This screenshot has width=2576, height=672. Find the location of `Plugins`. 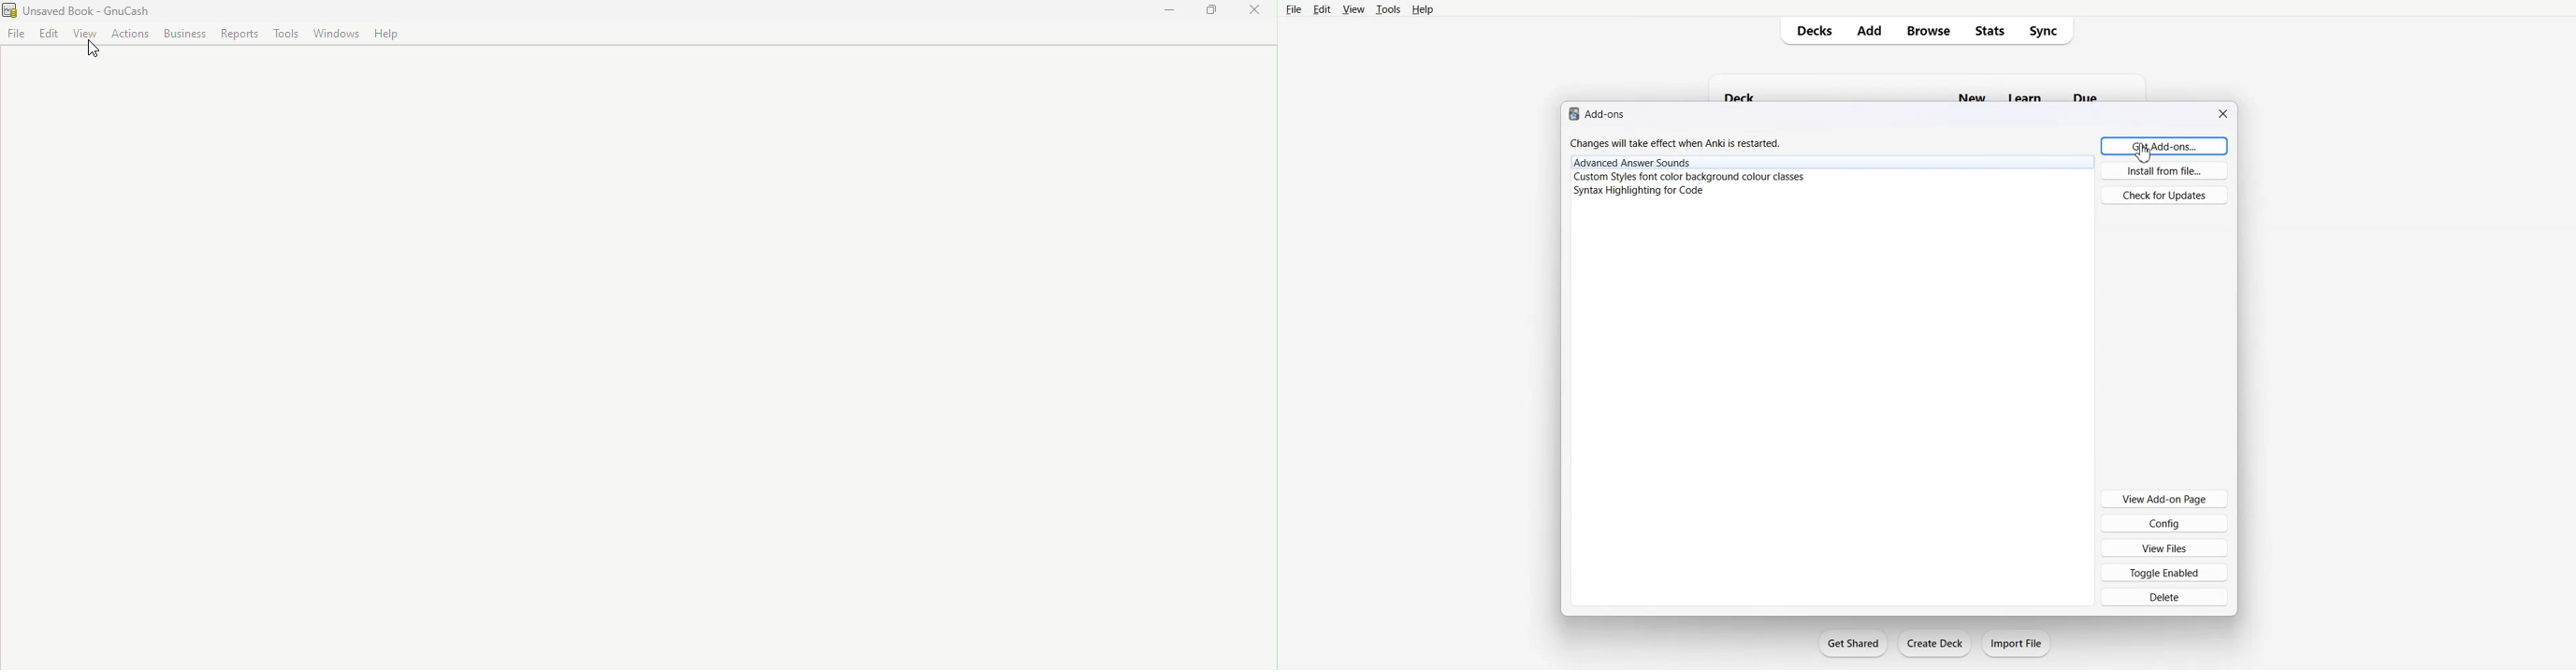

Plugins is located at coordinates (1832, 162).